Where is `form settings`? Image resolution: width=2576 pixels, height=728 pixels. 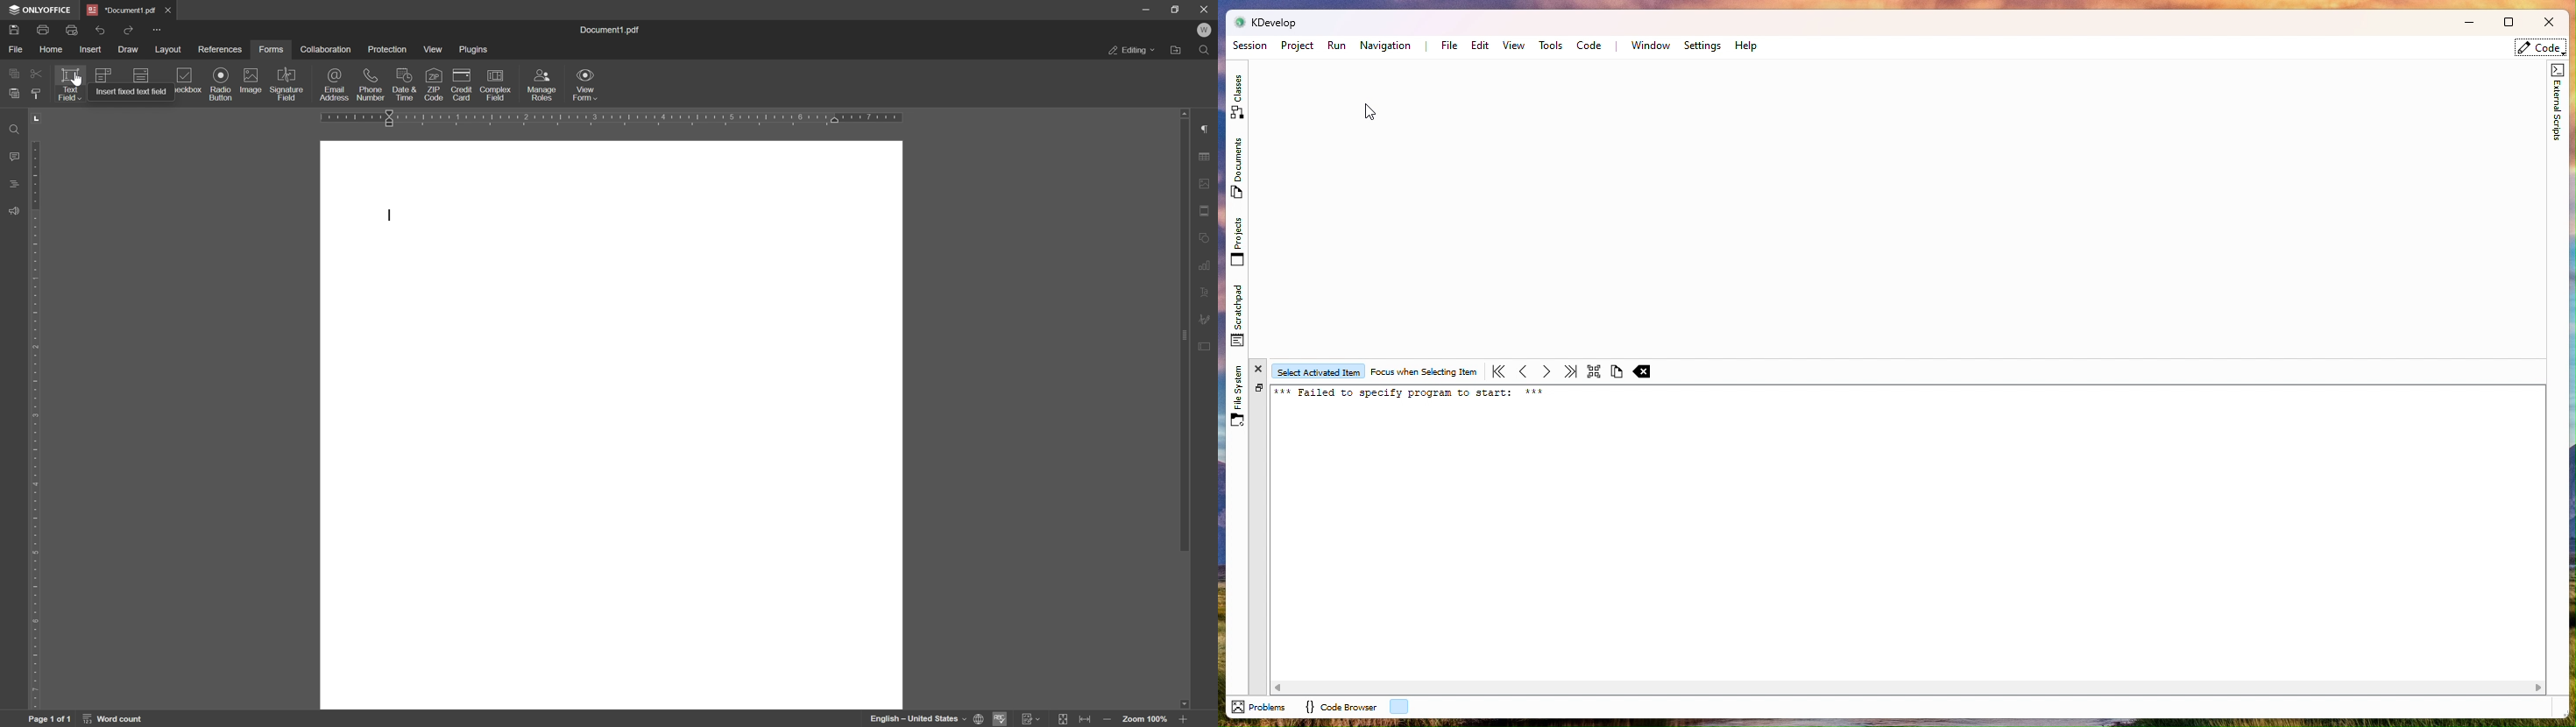 form settings is located at coordinates (1207, 348).